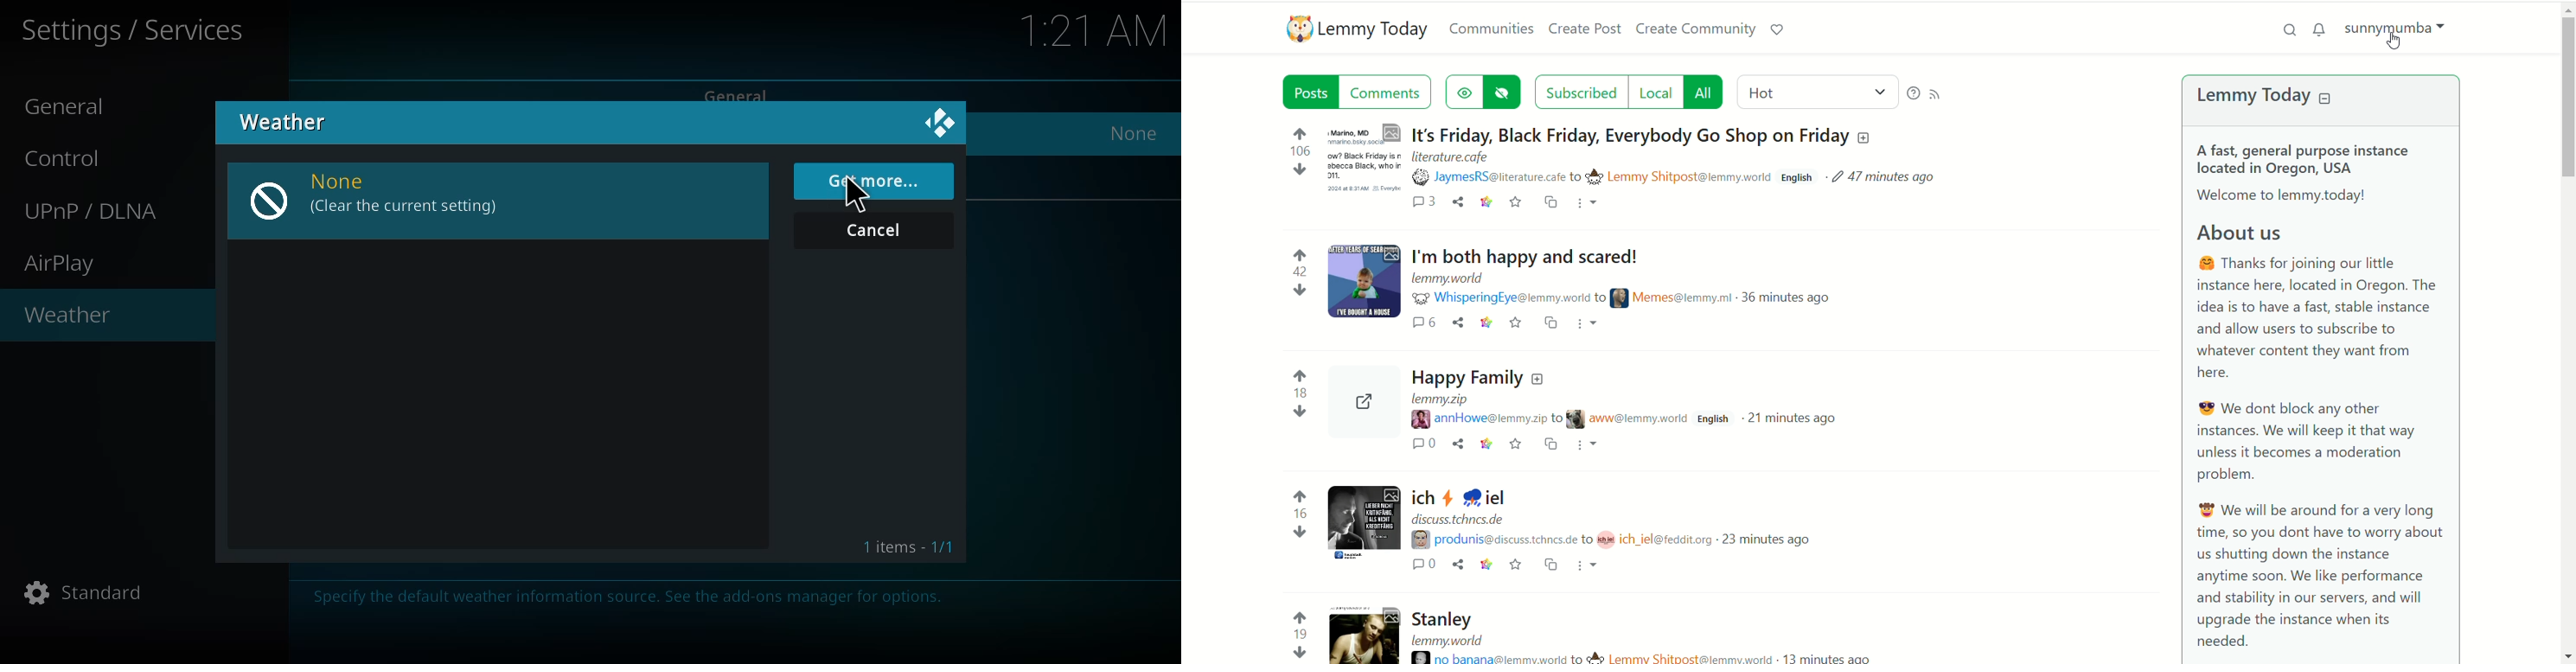 The width and height of the screenshot is (2576, 672). I want to click on logo, so click(1295, 30).